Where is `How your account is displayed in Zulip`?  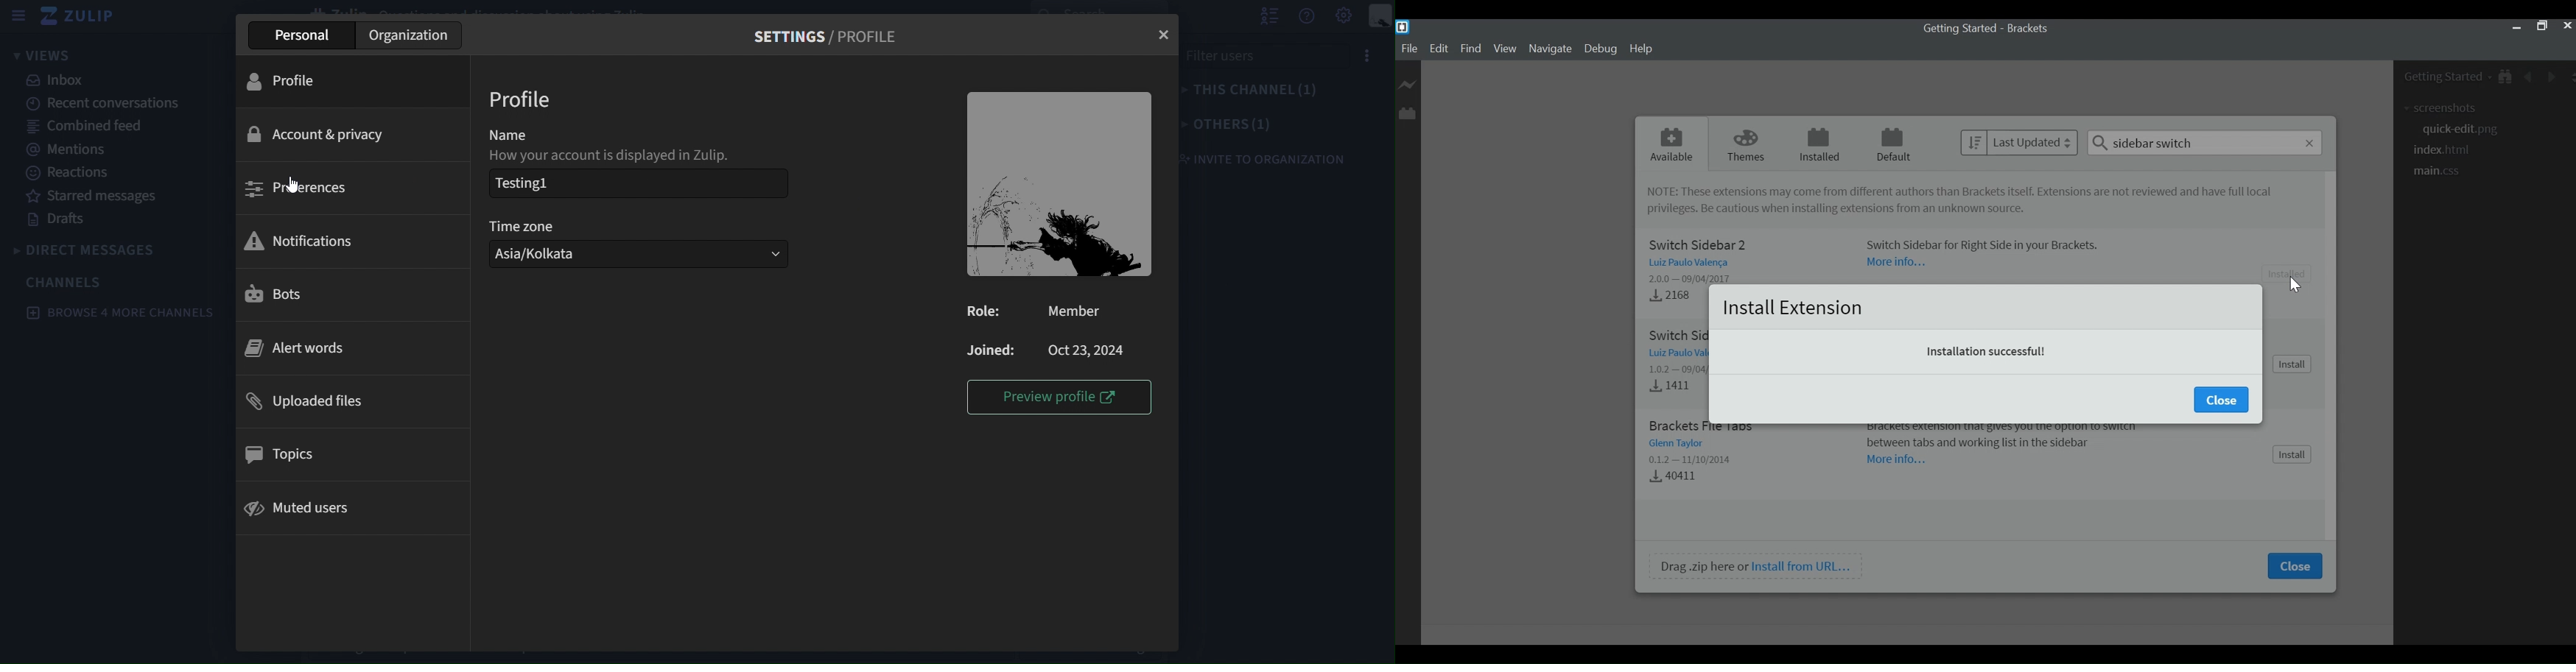 How your account is displayed in Zulip is located at coordinates (609, 155).